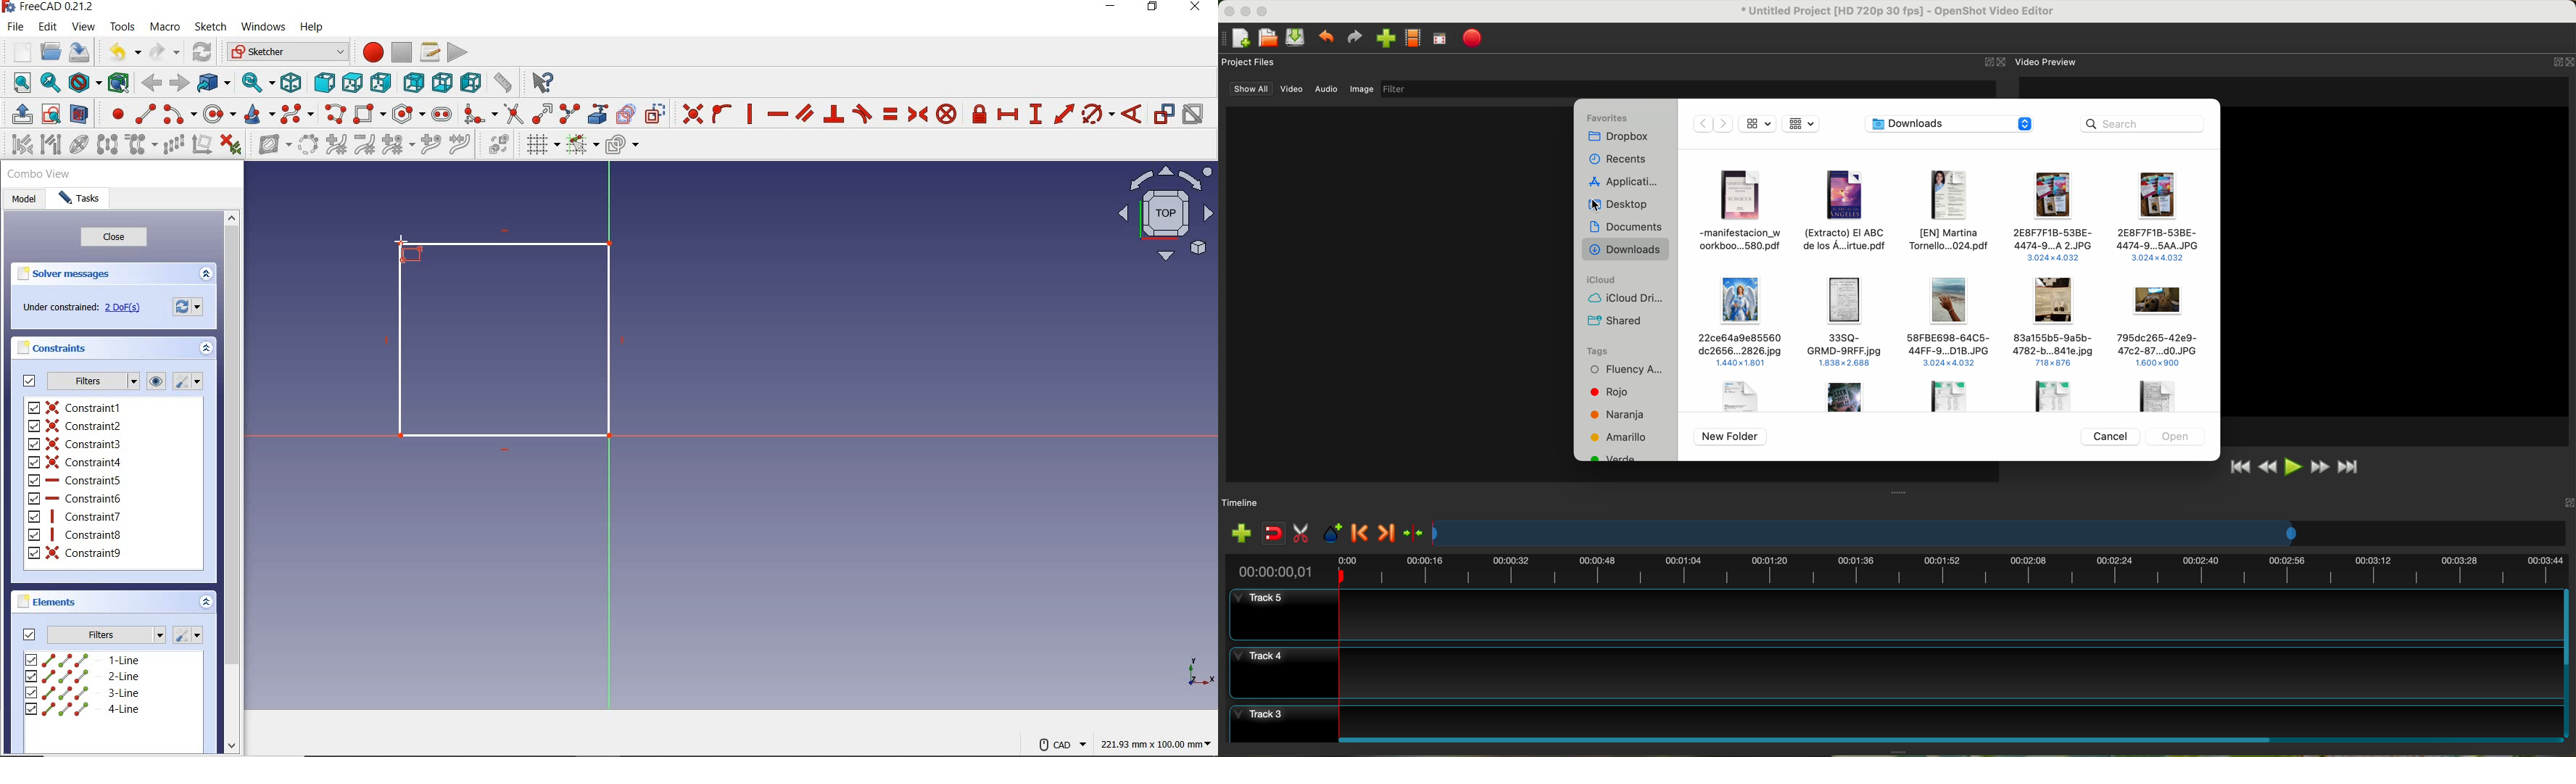  Describe the element at coordinates (1036, 114) in the screenshot. I see `constrain vertical distance` at that location.